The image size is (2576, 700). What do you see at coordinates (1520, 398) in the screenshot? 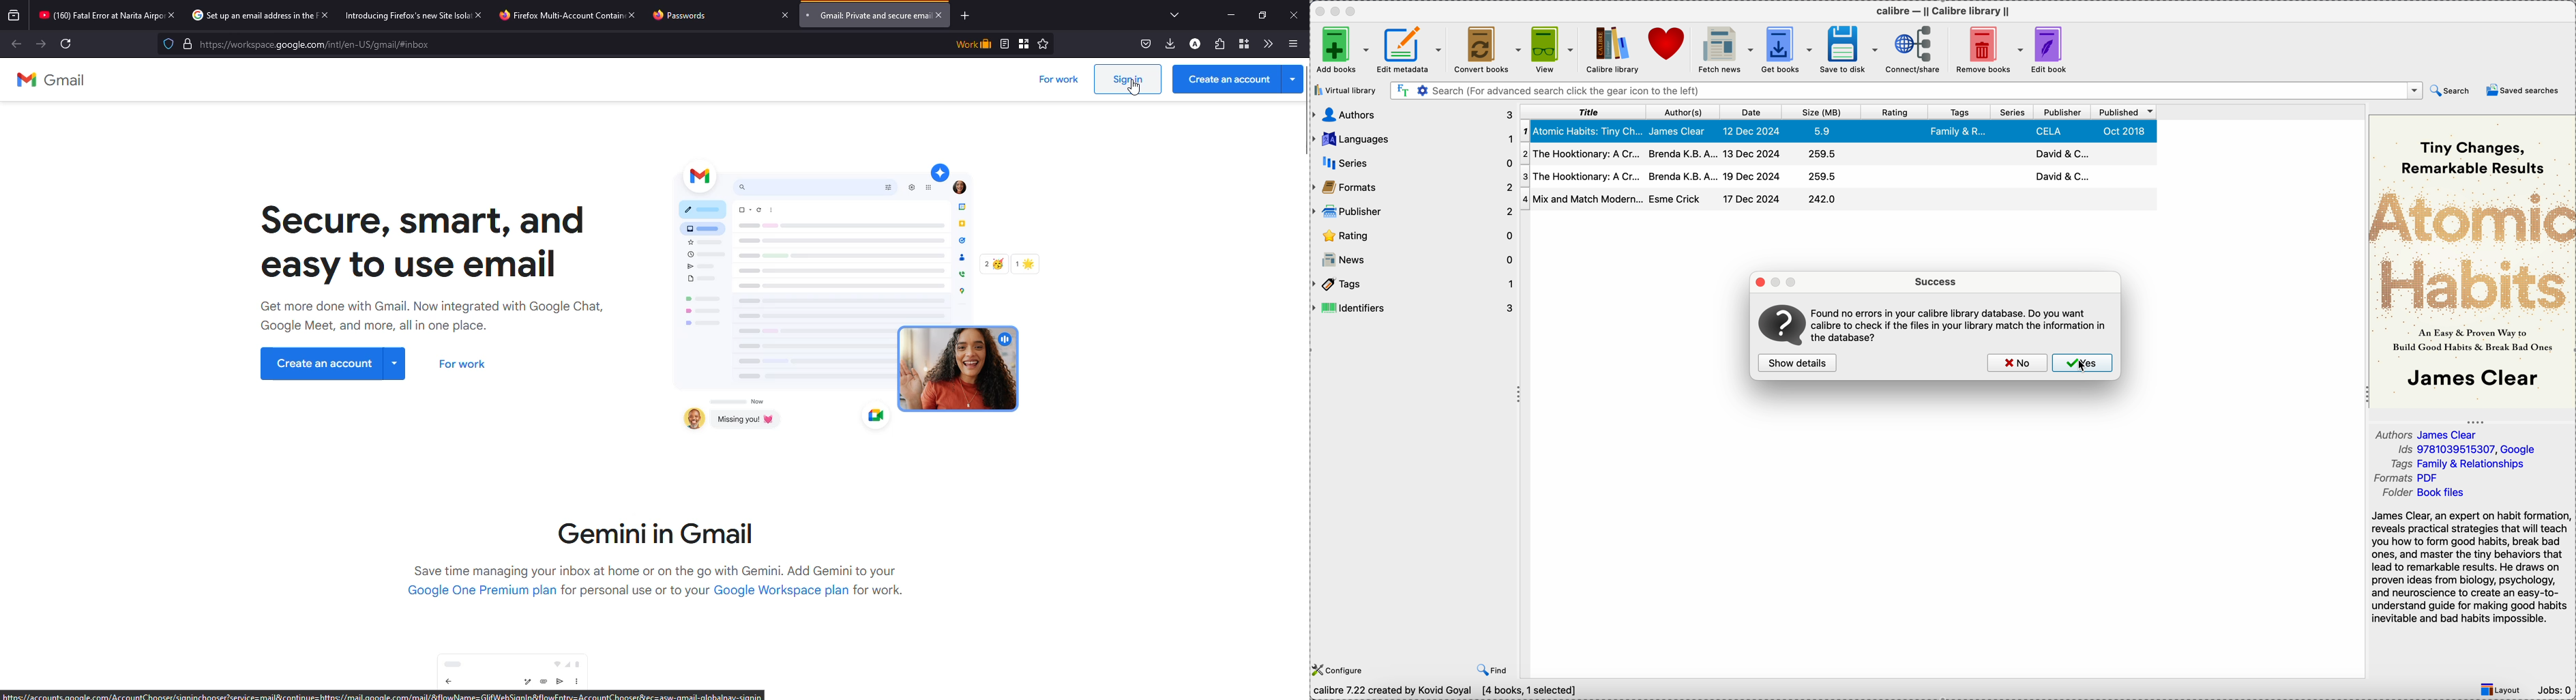
I see `hide` at bounding box center [1520, 398].